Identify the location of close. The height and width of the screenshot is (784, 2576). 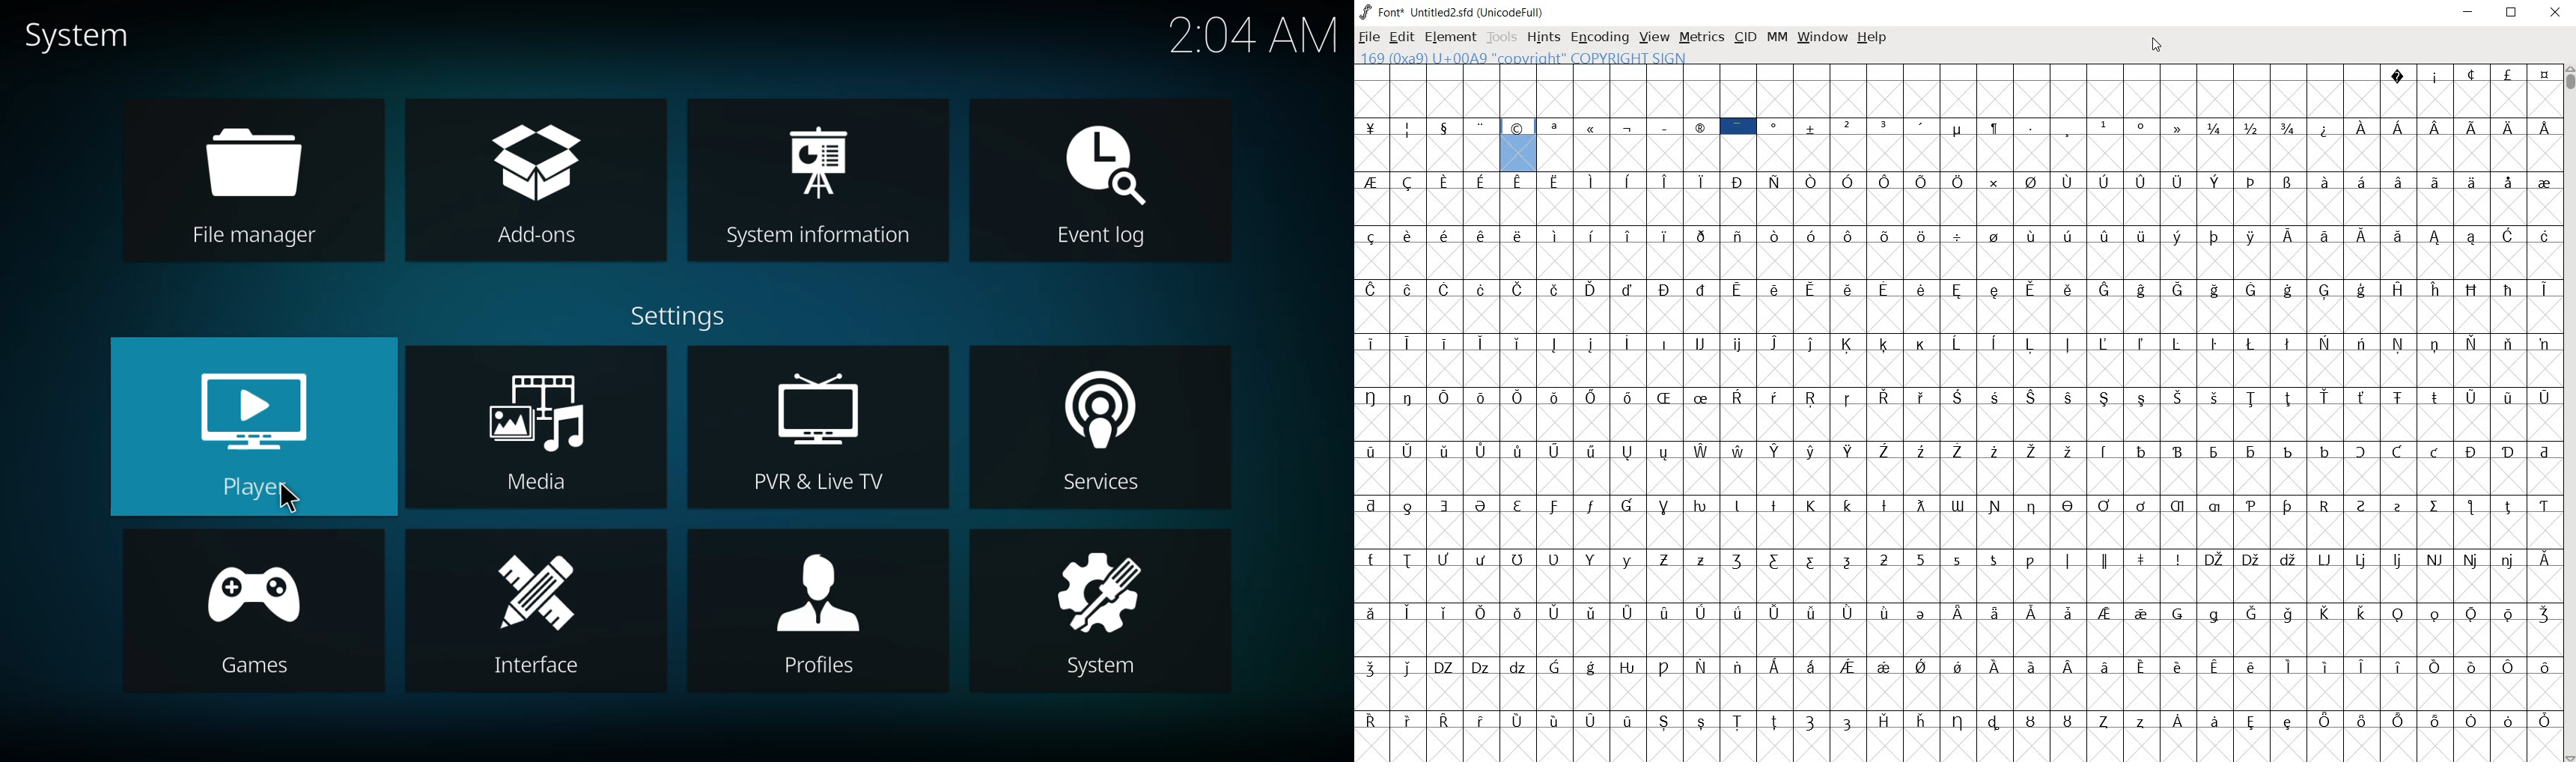
(2556, 13).